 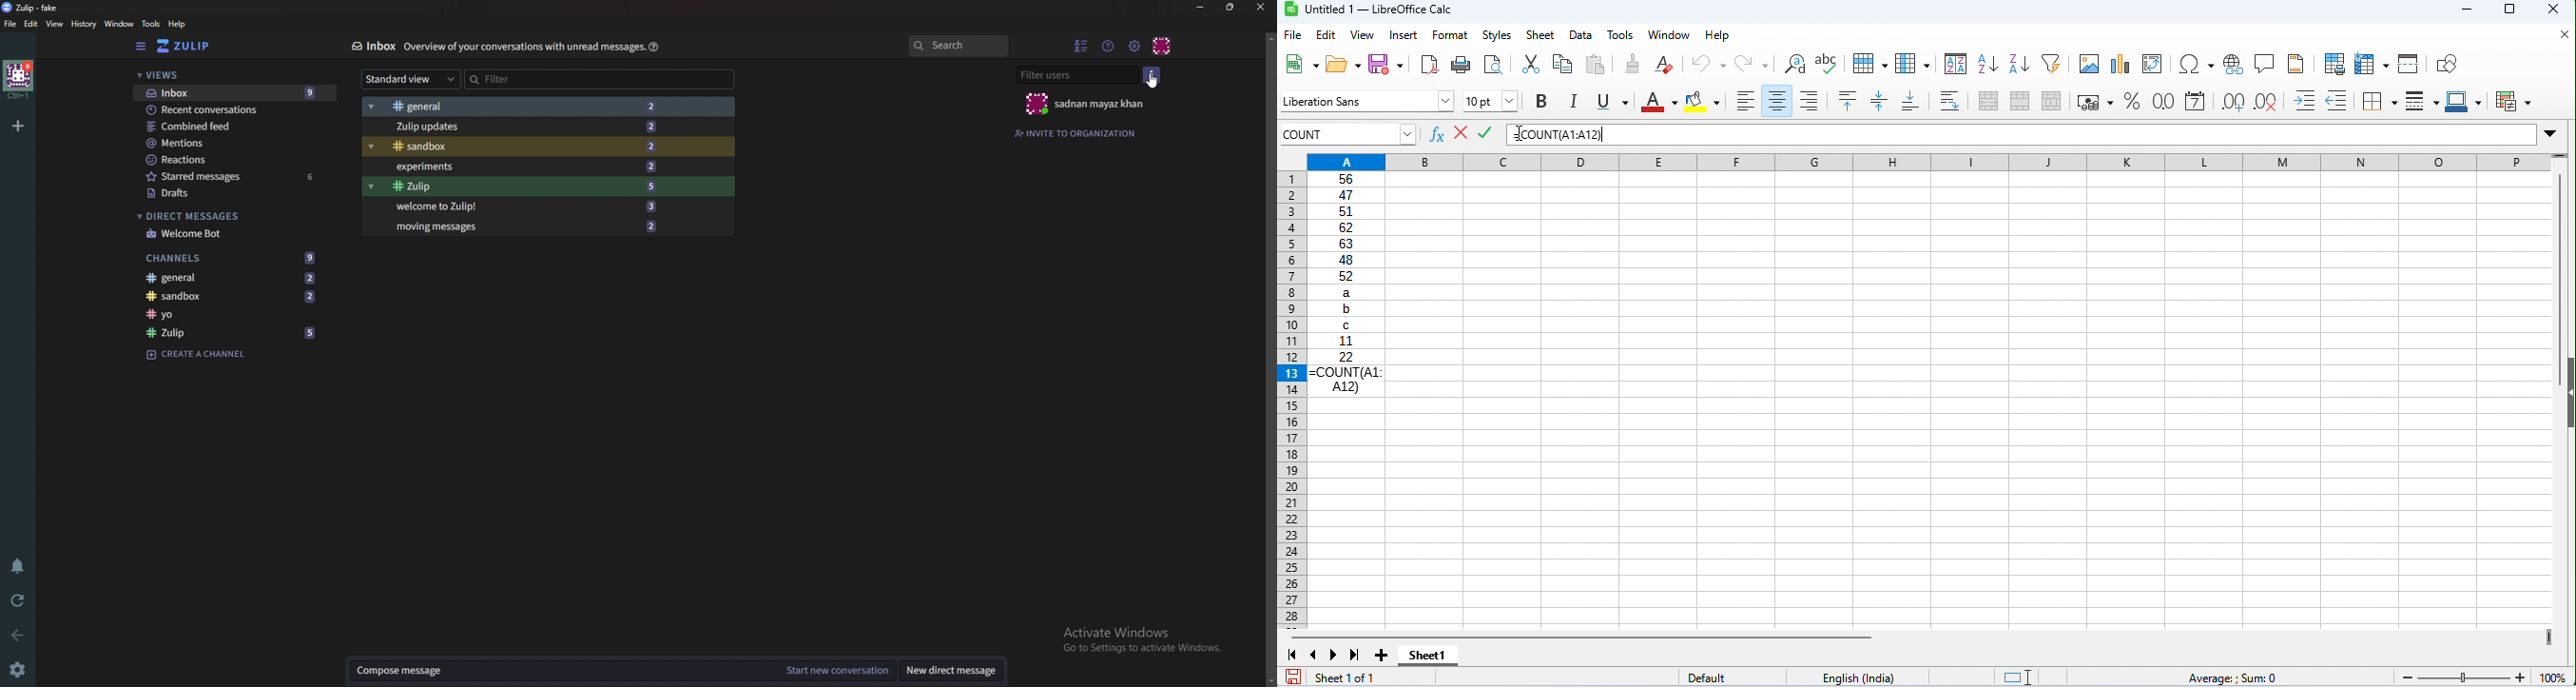 I want to click on Sandbox, so click(x=236, y=298).